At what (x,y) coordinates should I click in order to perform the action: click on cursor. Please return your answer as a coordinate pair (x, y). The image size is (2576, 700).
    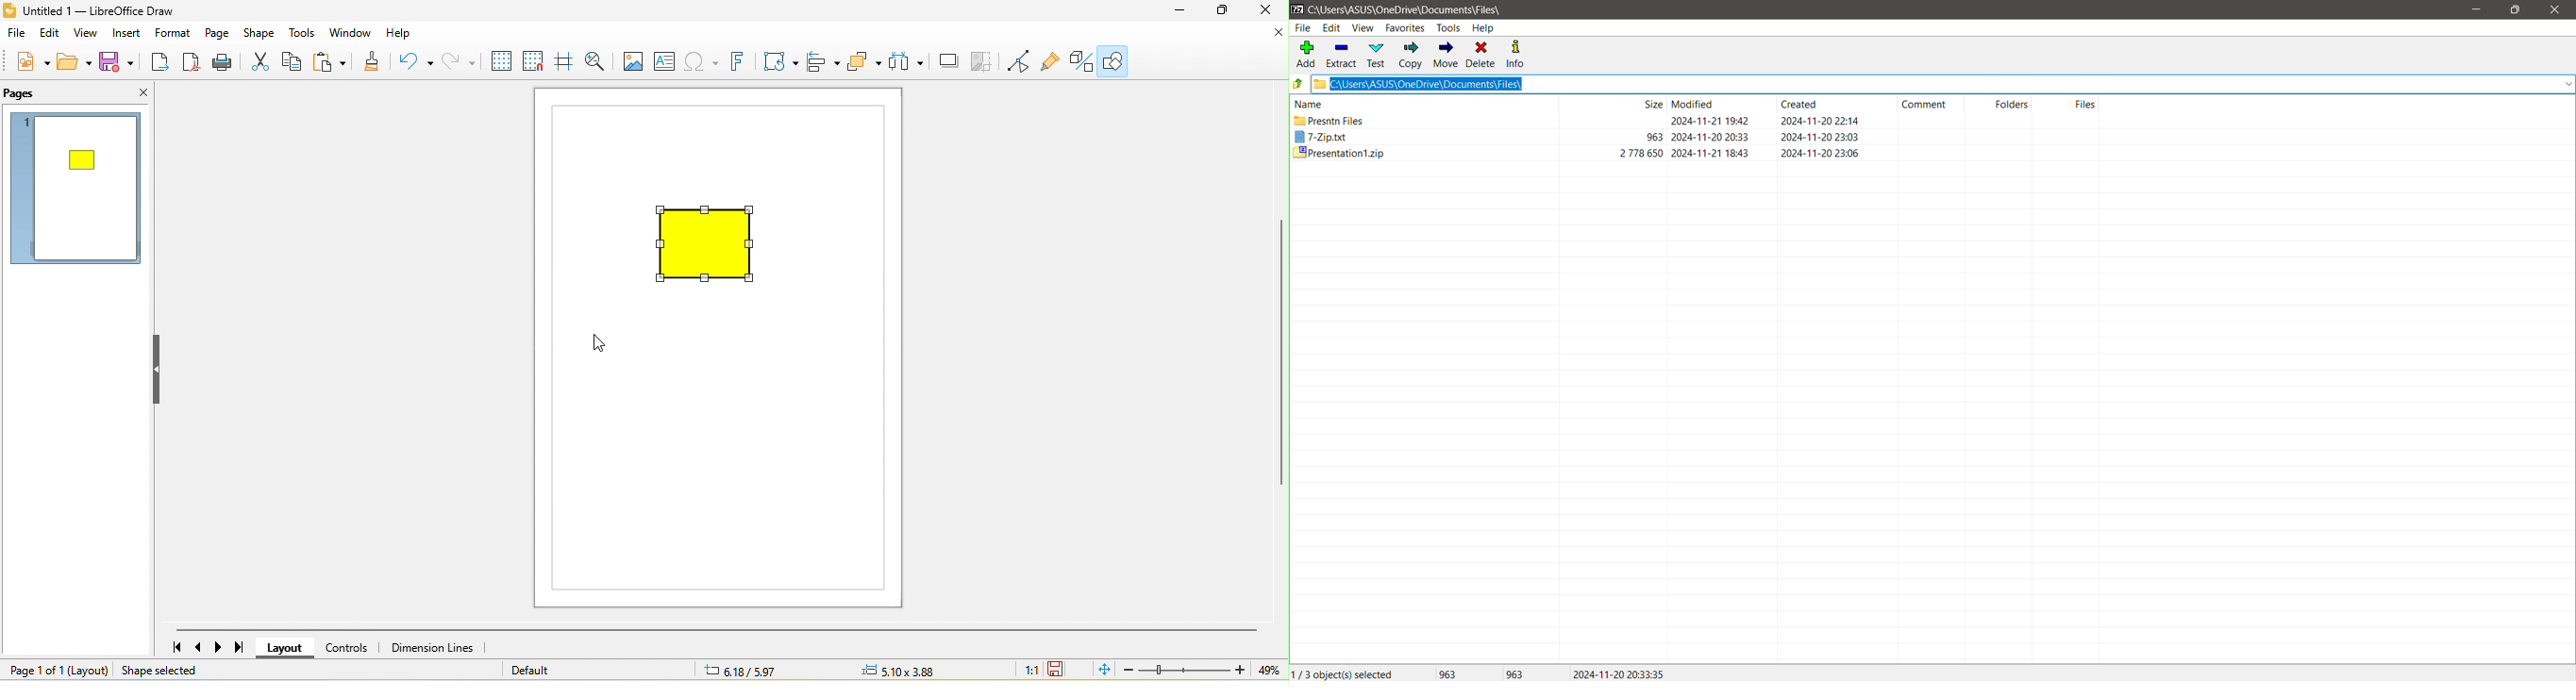
    Looking at the image, I should click on (594, 340).